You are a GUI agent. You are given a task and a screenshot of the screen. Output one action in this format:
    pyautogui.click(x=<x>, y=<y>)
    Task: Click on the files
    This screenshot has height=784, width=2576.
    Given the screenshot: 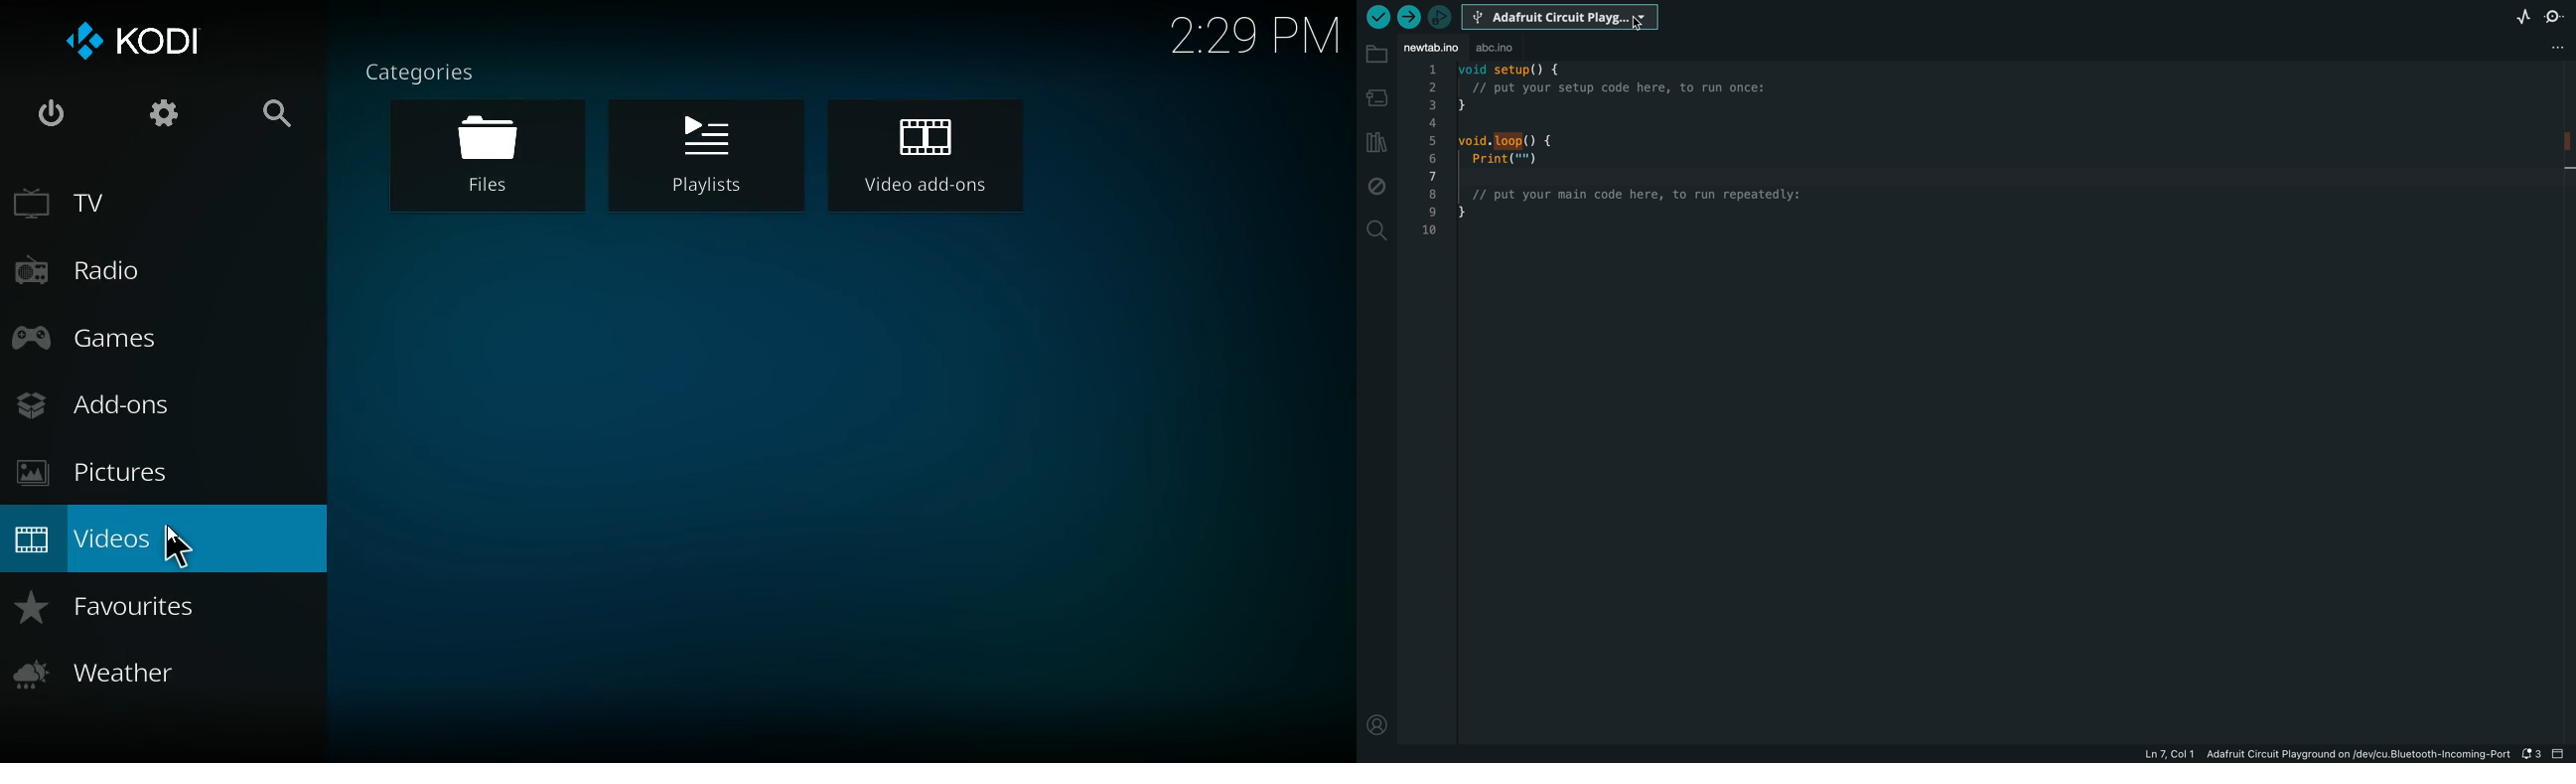 What is the action you would take?
    pyautogui.click(x=488, y=155)
    